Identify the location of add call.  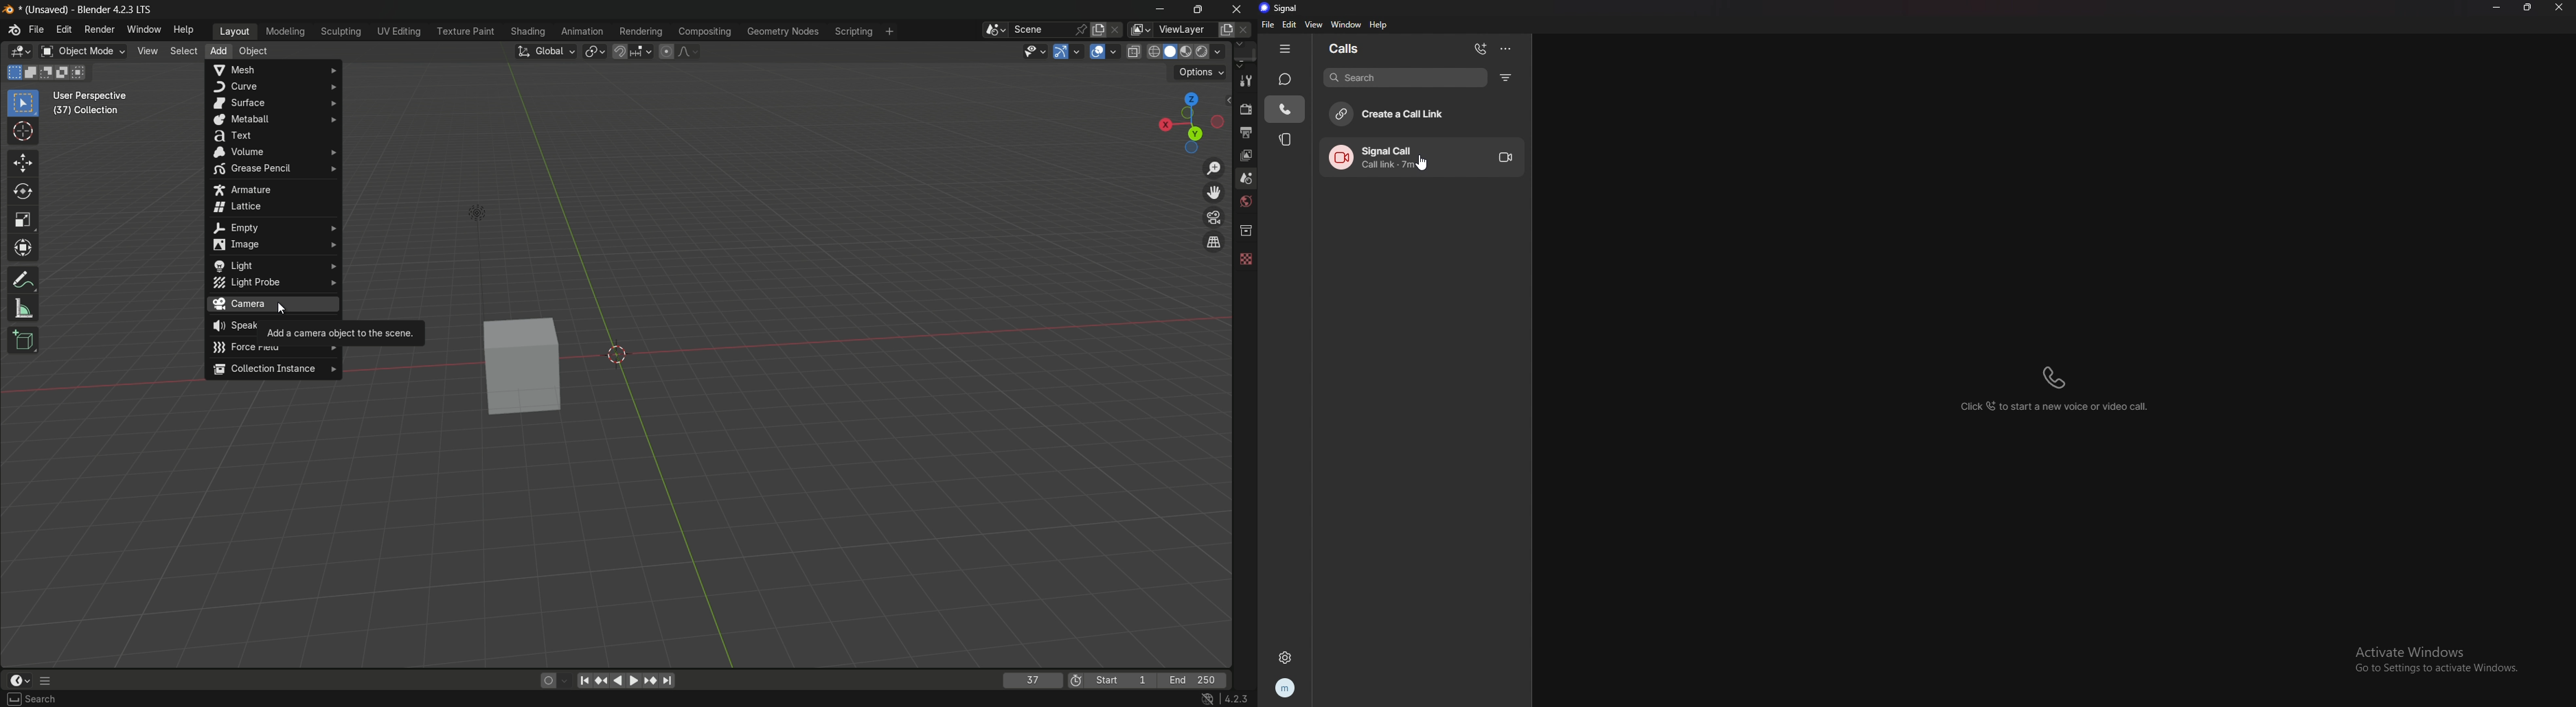
(1480, 48).